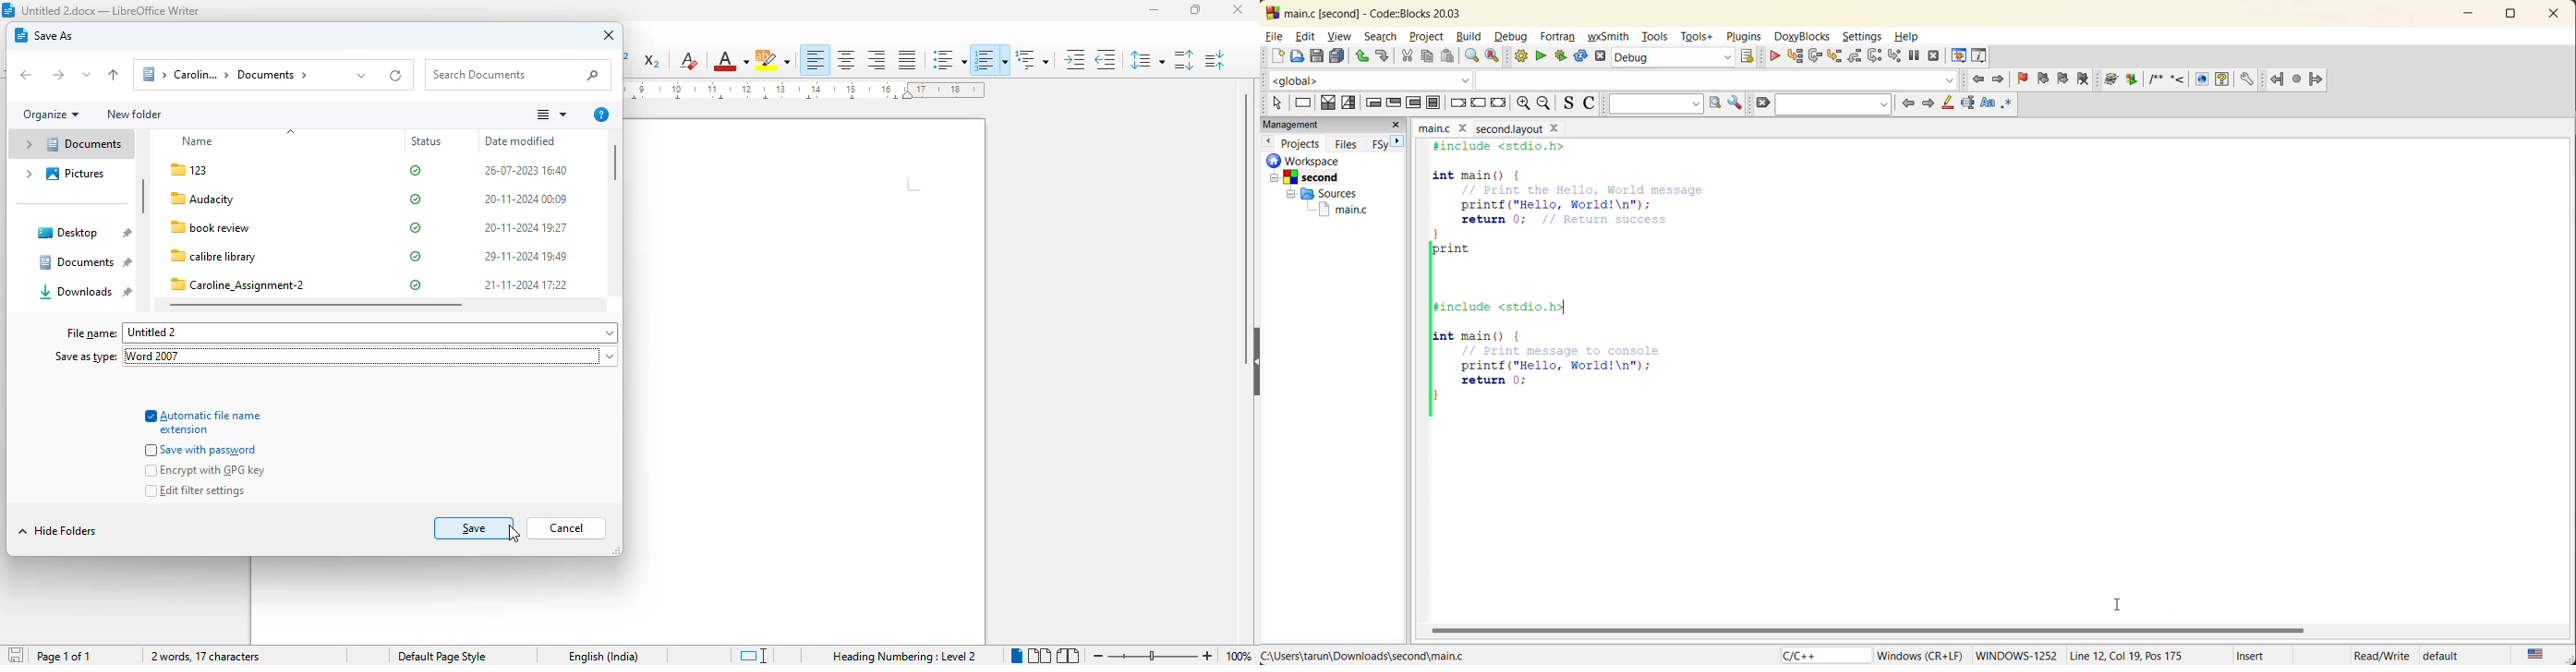 This screenshot has width=2576, height=672. I want to click on save everything, so click(1337, 56).